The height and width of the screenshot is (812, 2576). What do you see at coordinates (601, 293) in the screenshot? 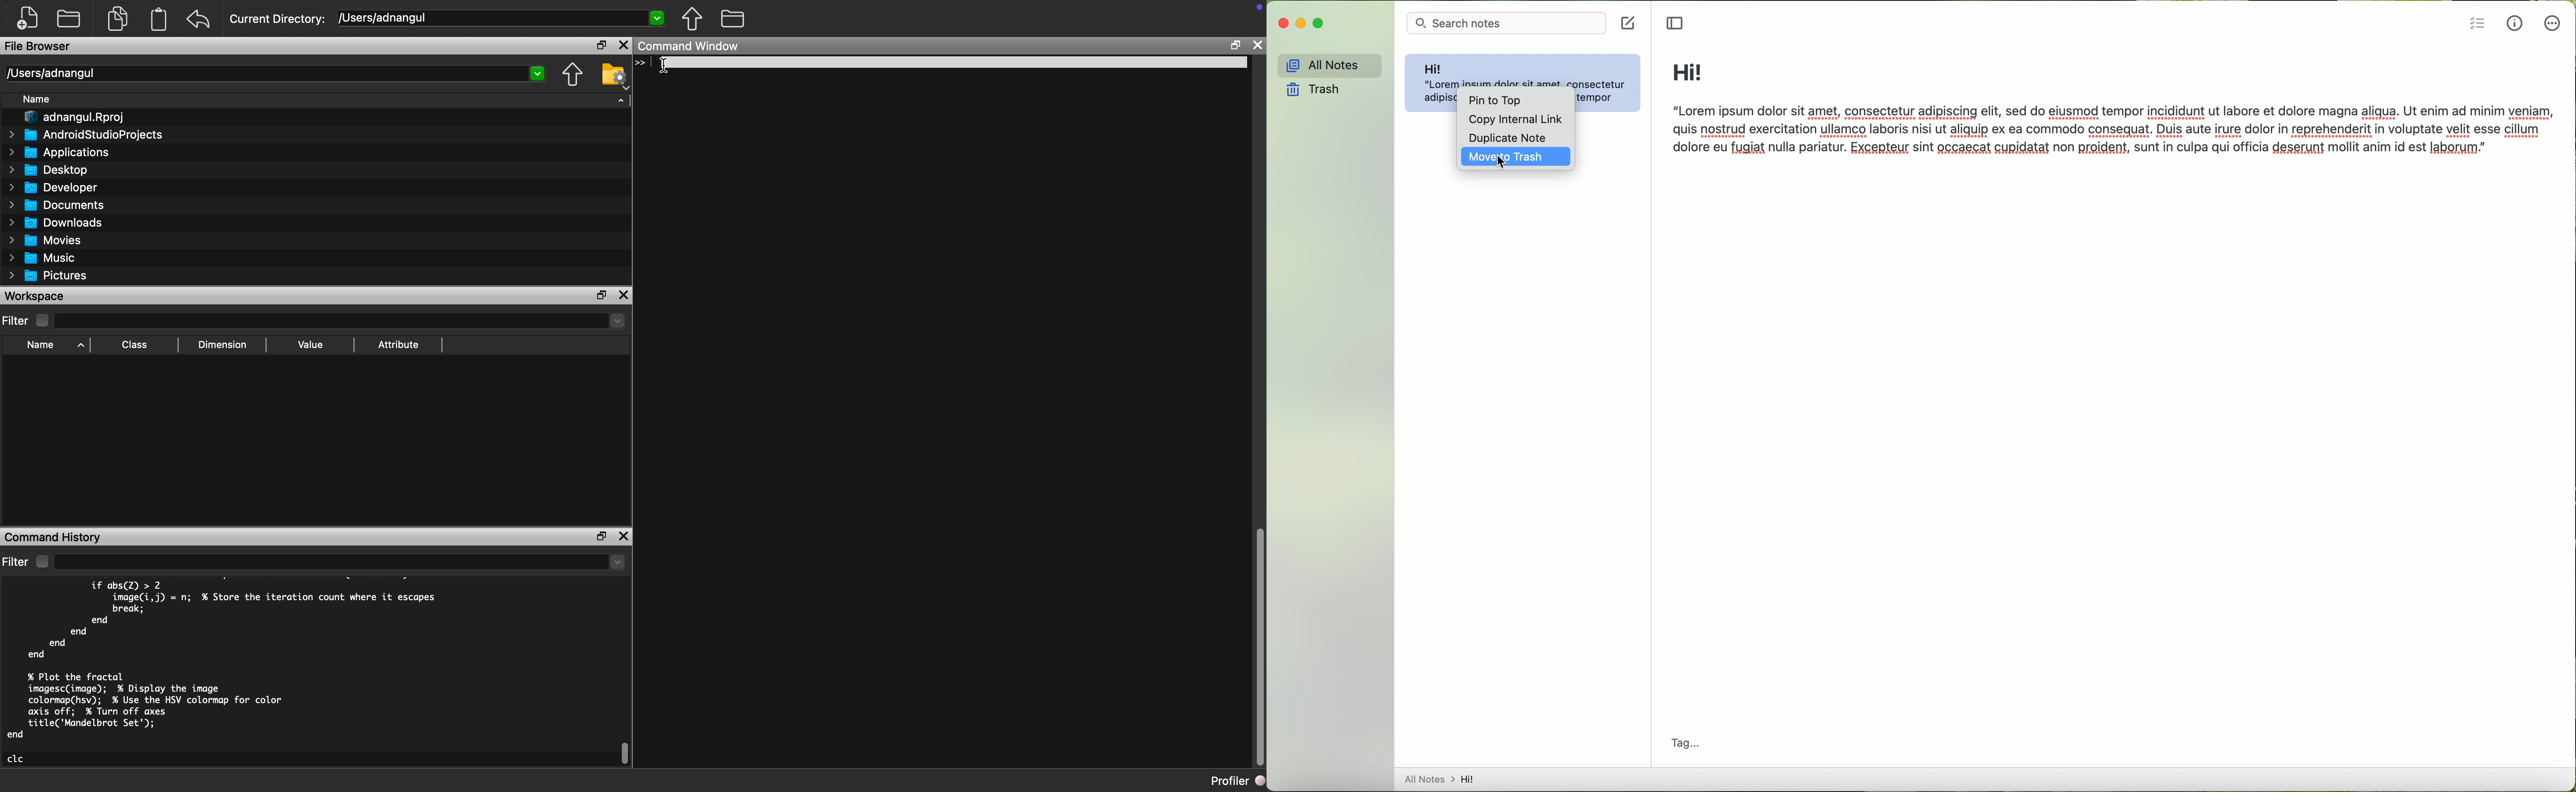
I see `Restore Down` at bounding box center [601, 293].